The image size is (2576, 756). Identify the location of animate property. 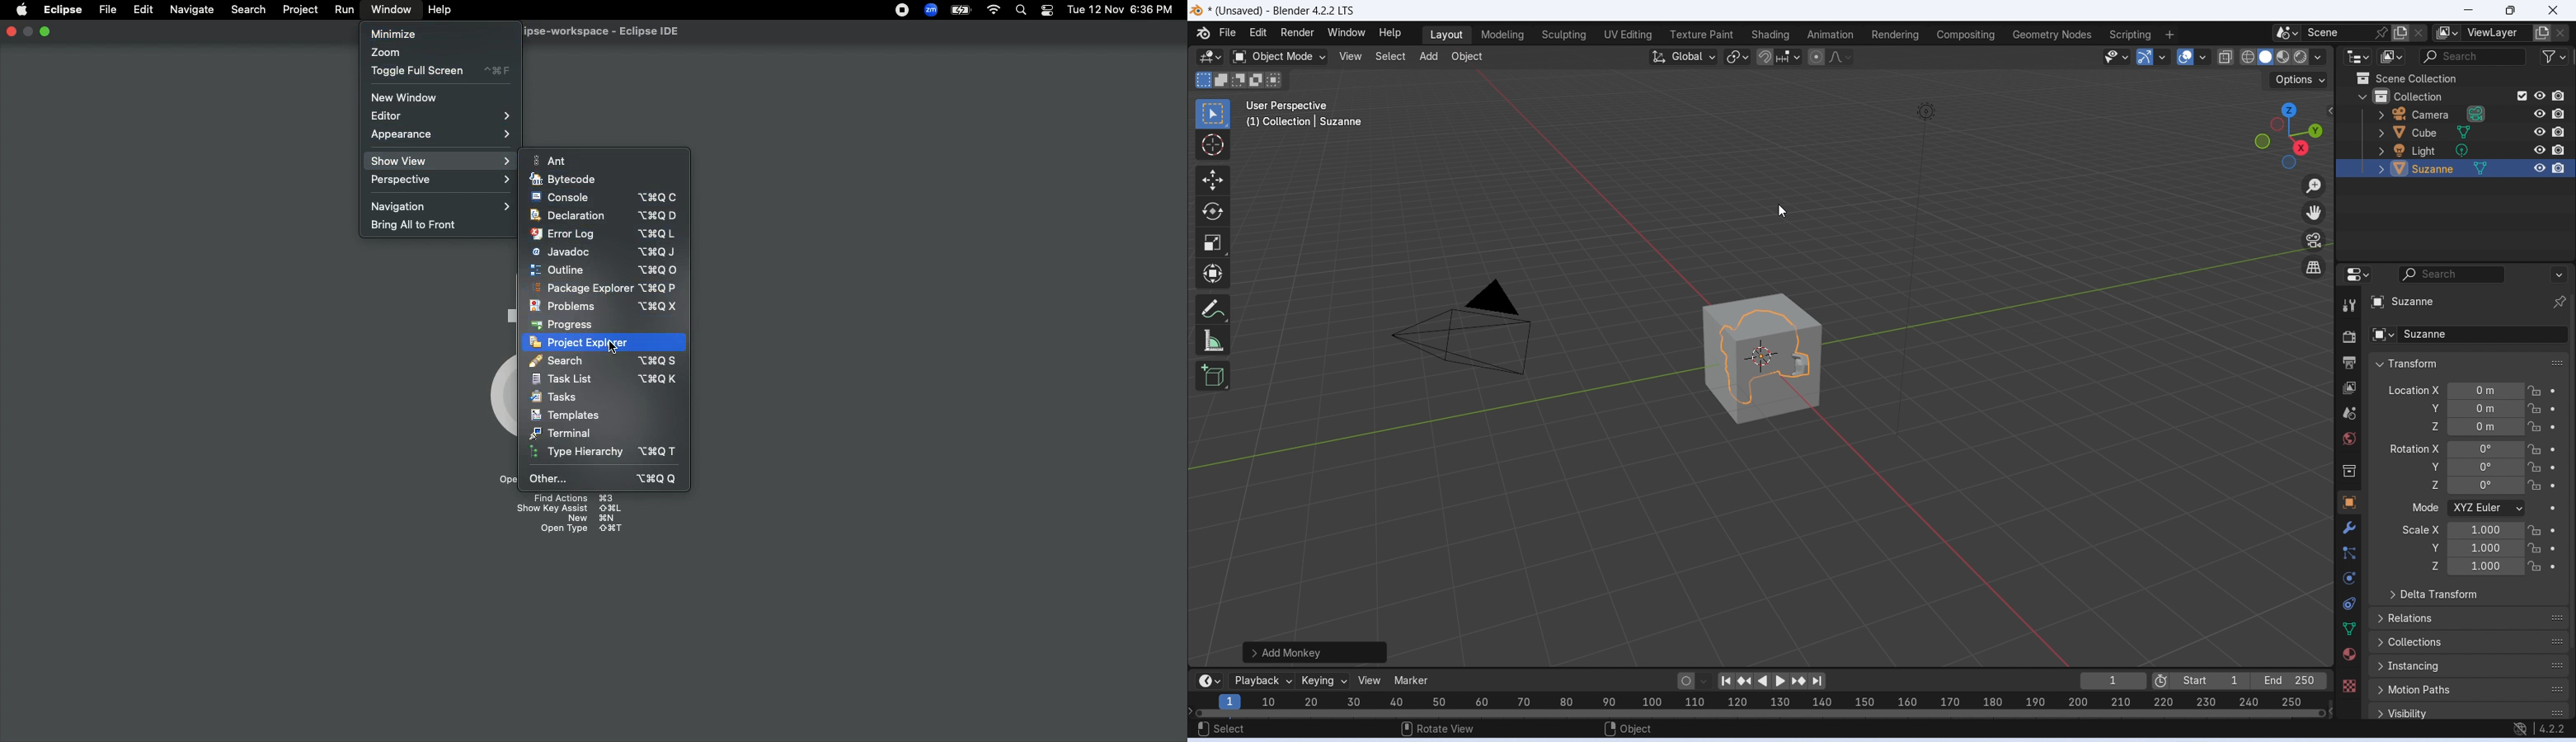
(2554, 548).